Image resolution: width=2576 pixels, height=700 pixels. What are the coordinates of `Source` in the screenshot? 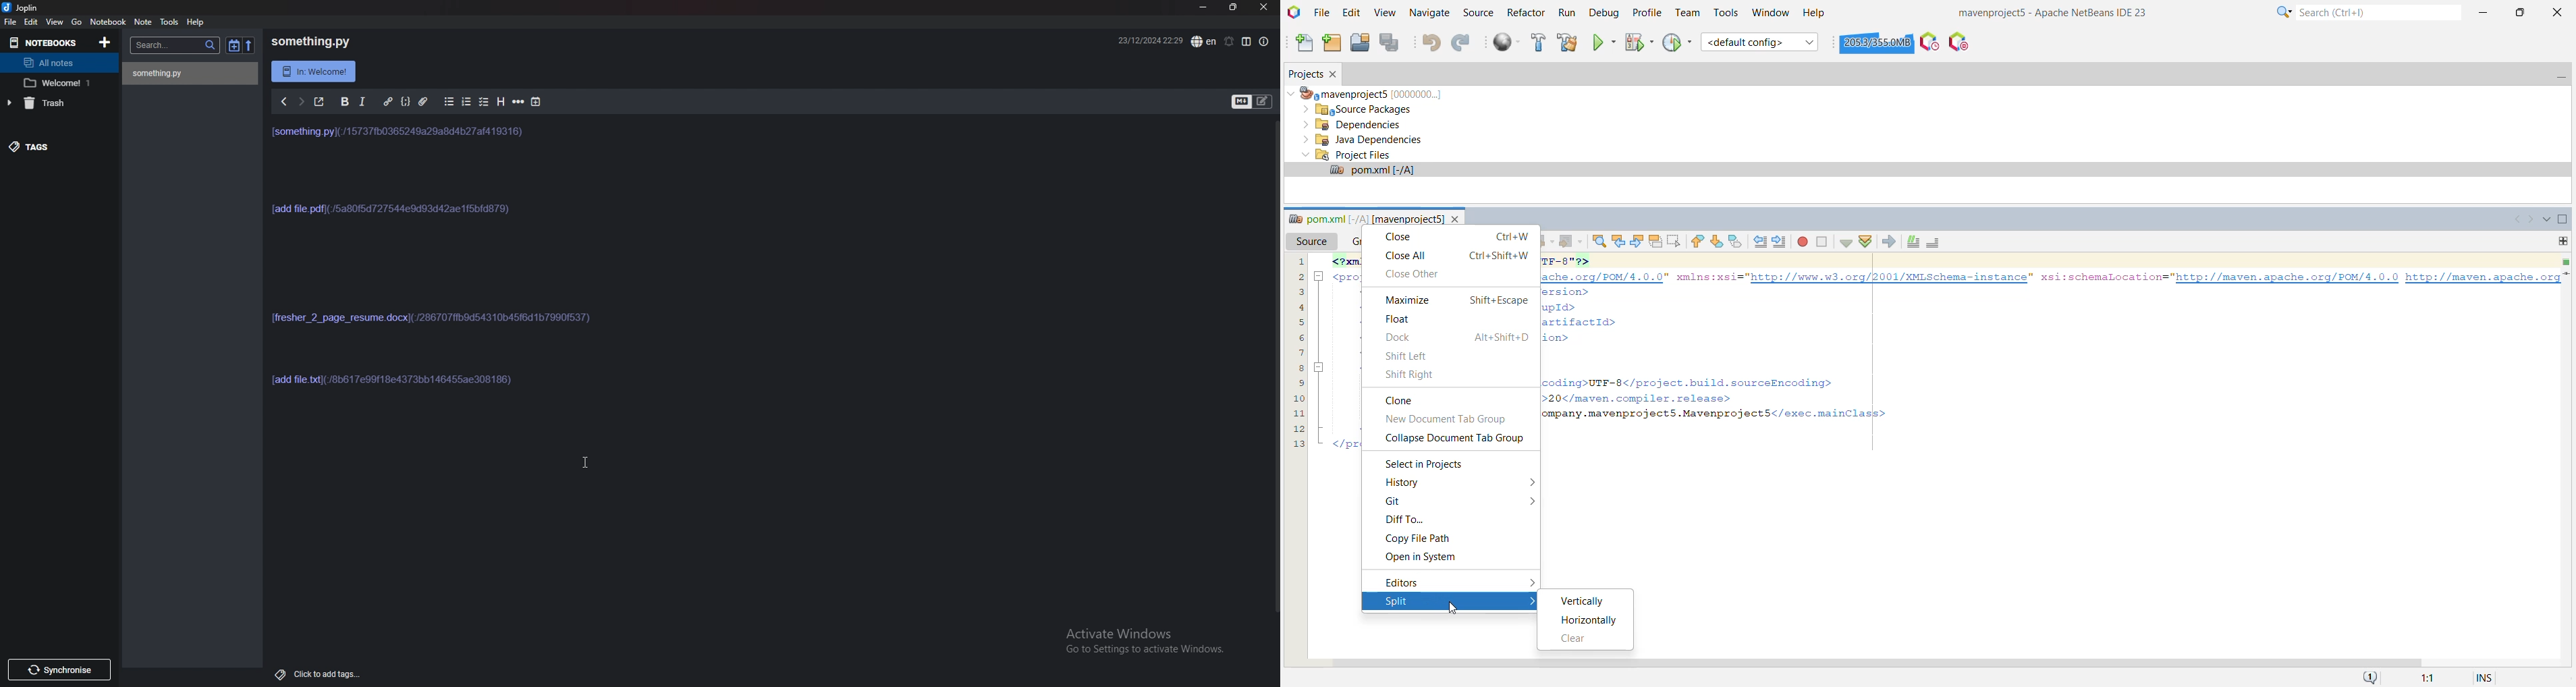 It's located at (1477, 13).